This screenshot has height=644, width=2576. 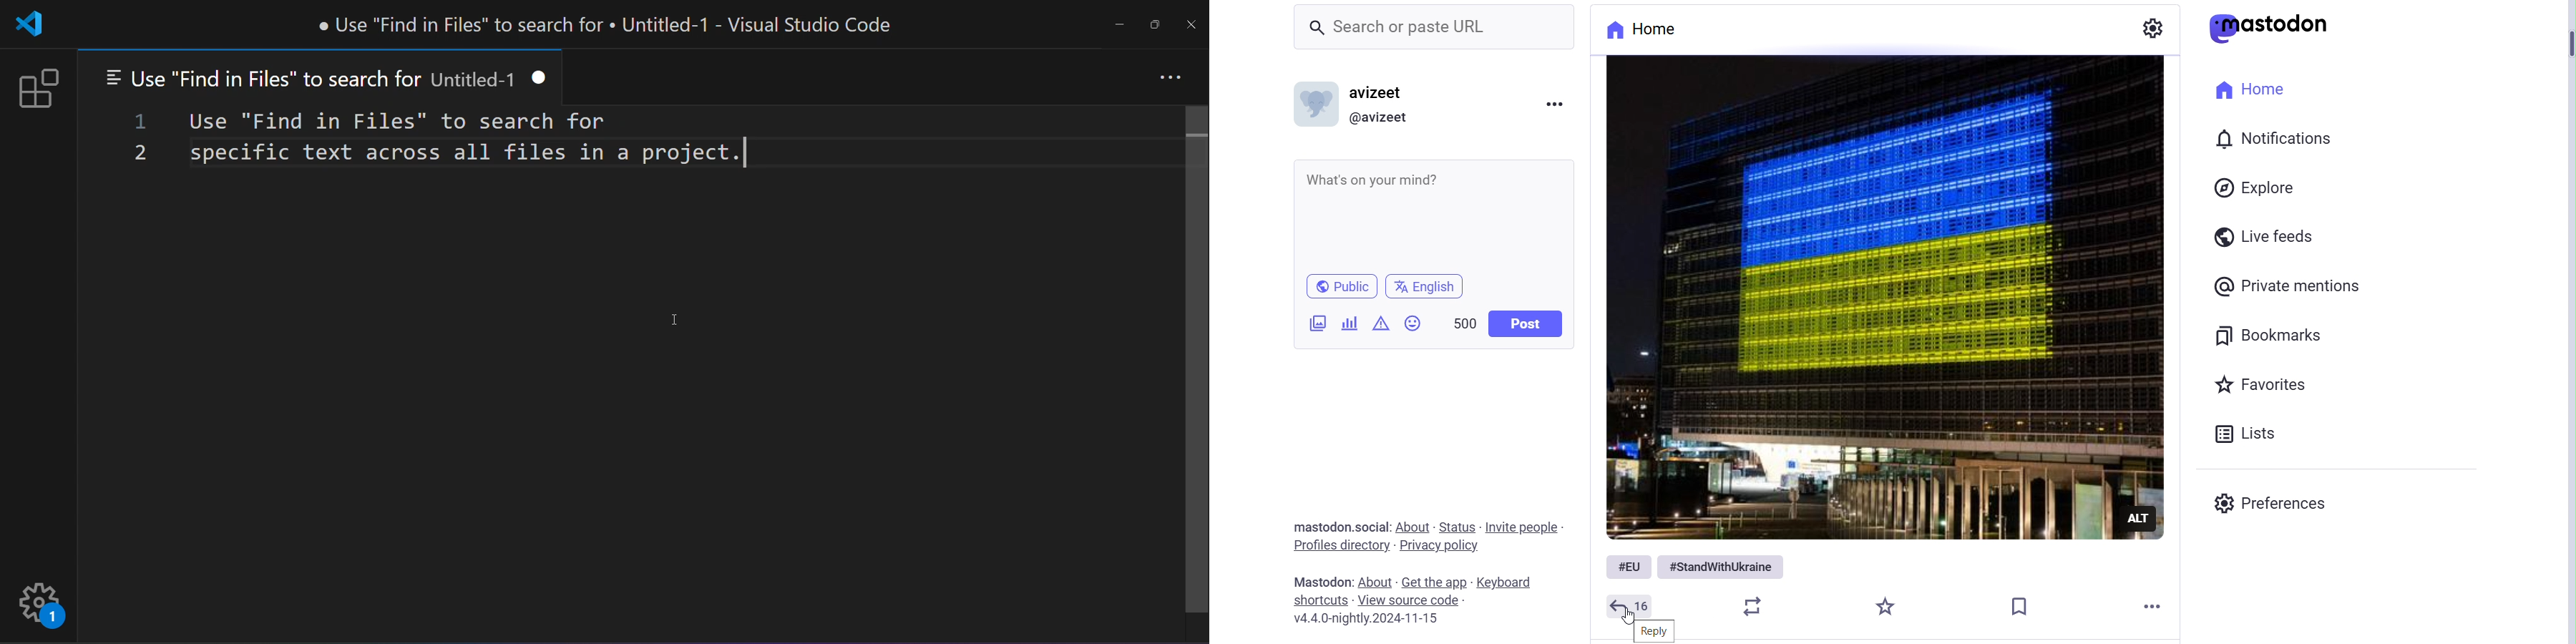 What do you see at coordinates (1383, 92) in the screenshot?
I see `Username` at bounding box center [1383, 92].